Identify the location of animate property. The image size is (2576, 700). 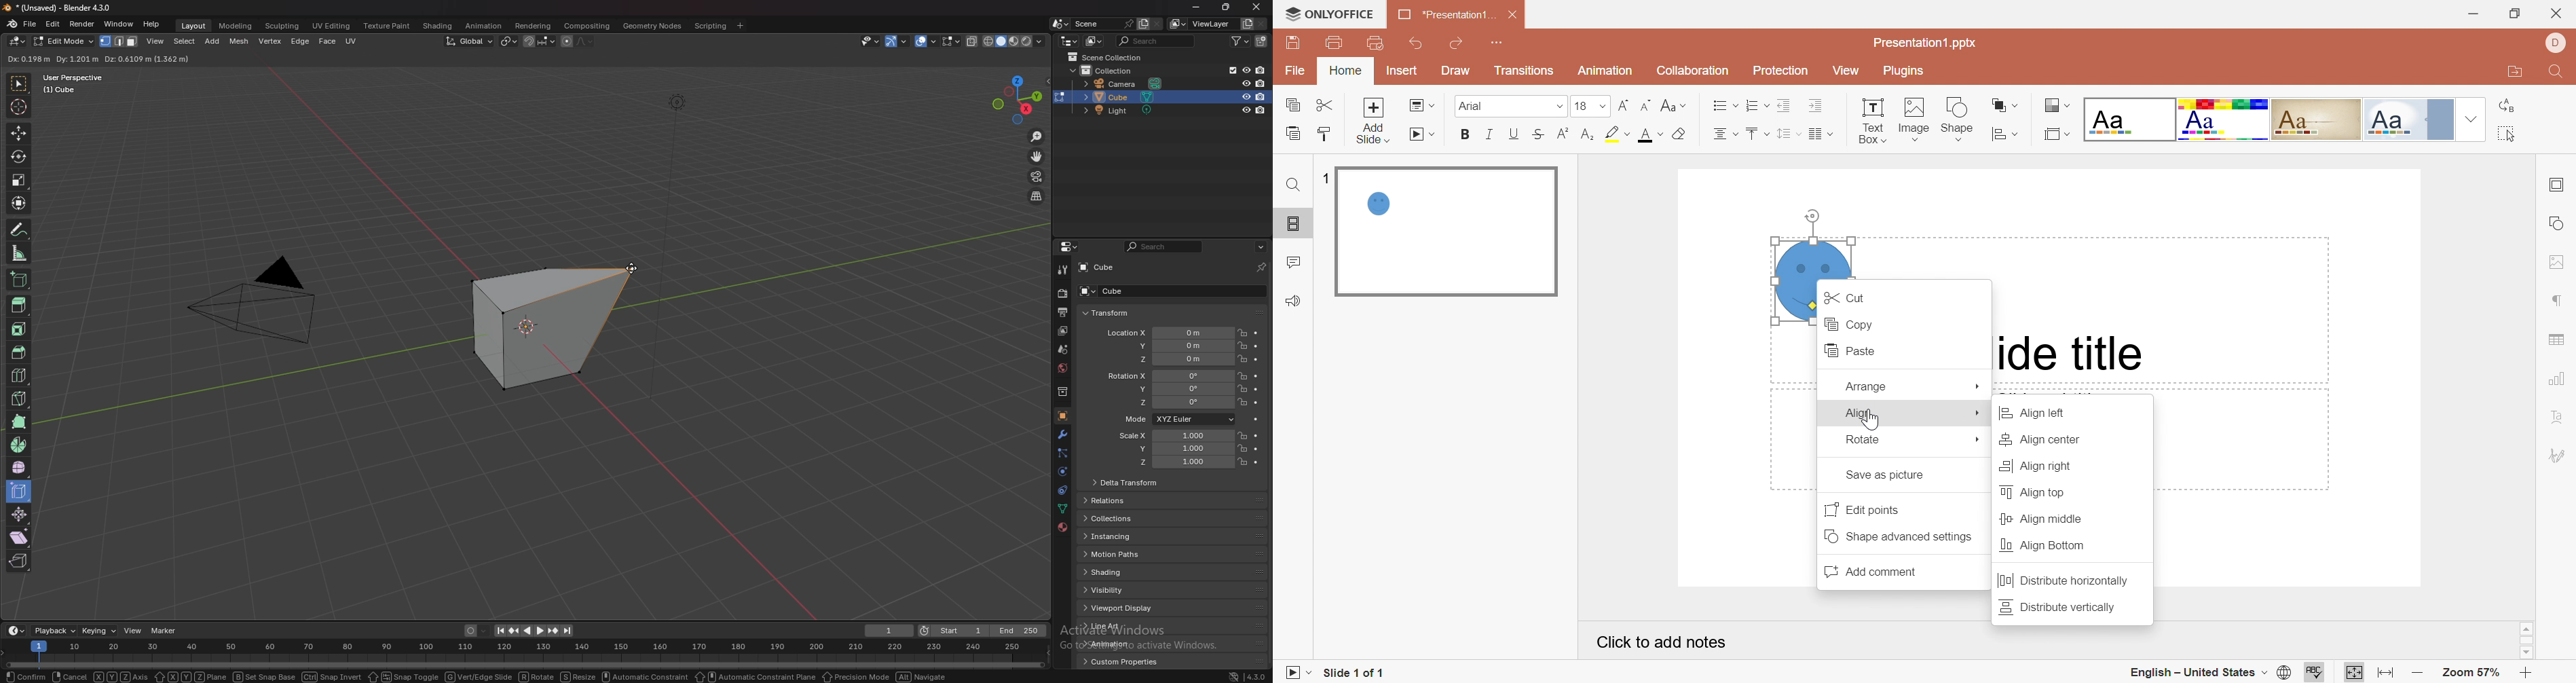
(1255, 418).